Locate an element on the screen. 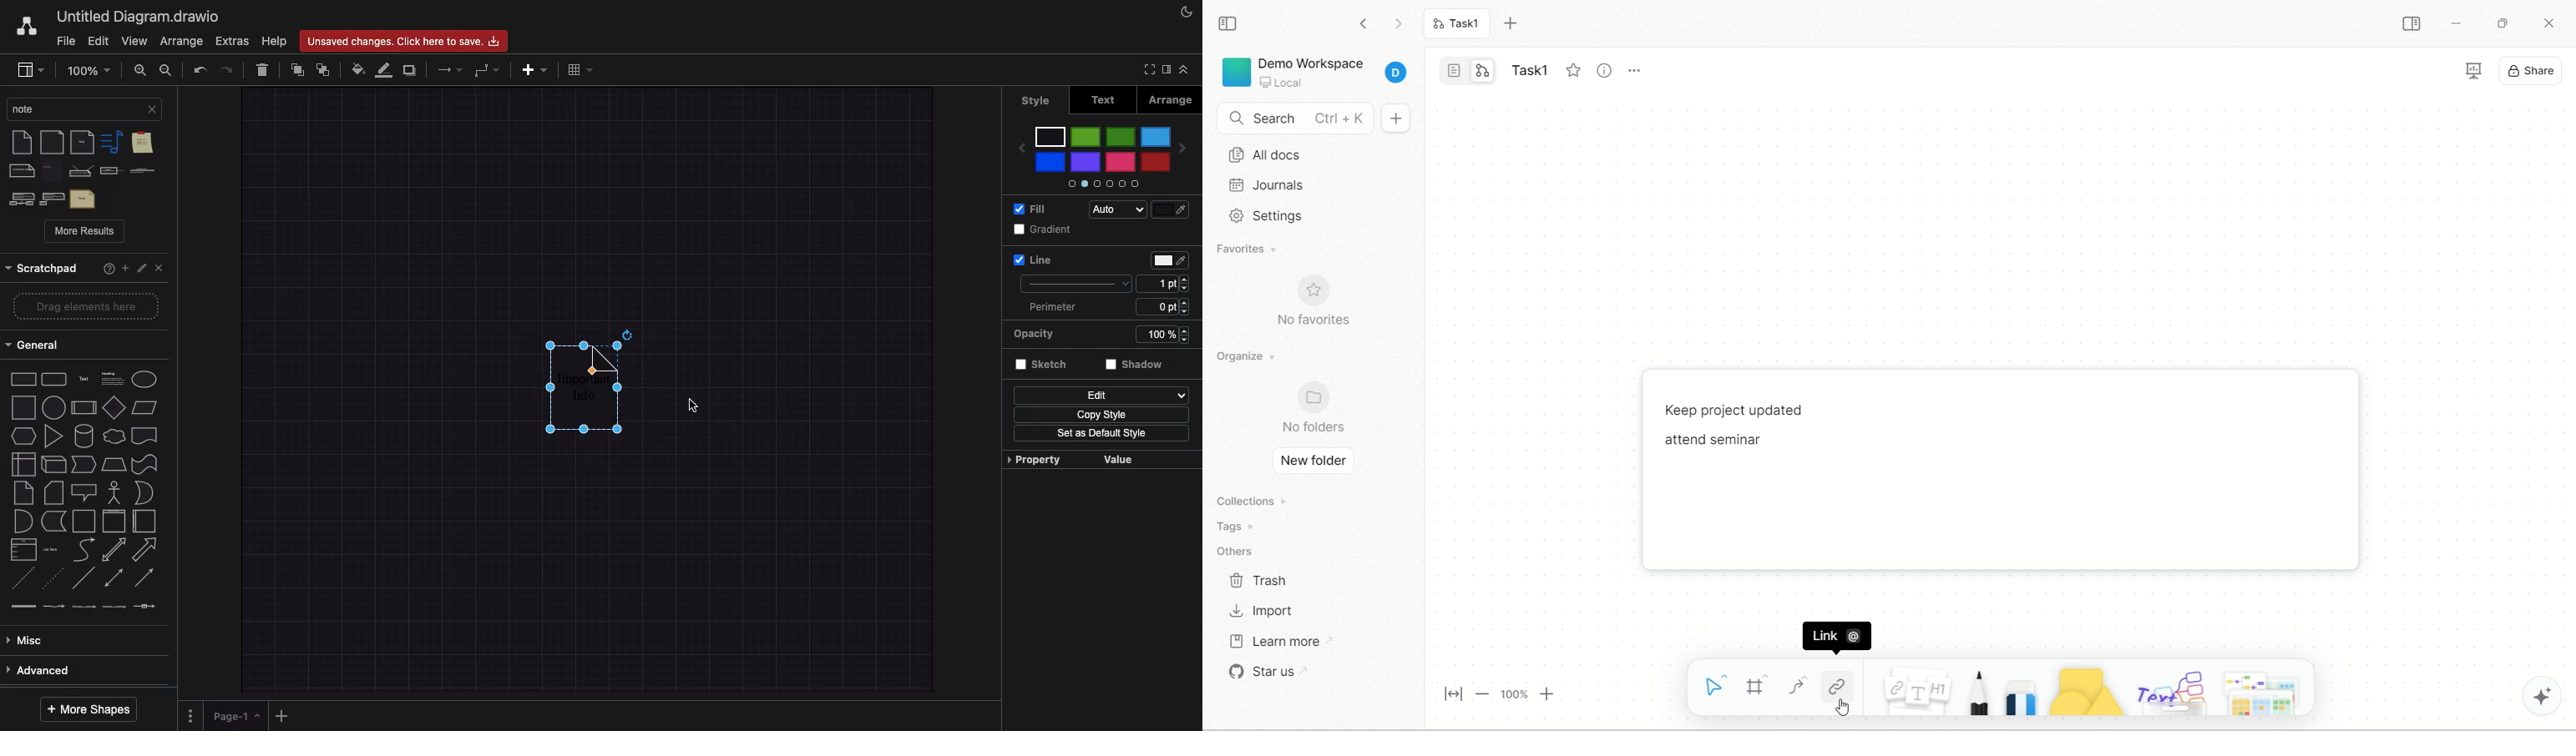 The width and height of the screenshot is (2576, 756). parallelogram is located at coordinates (114, 406).